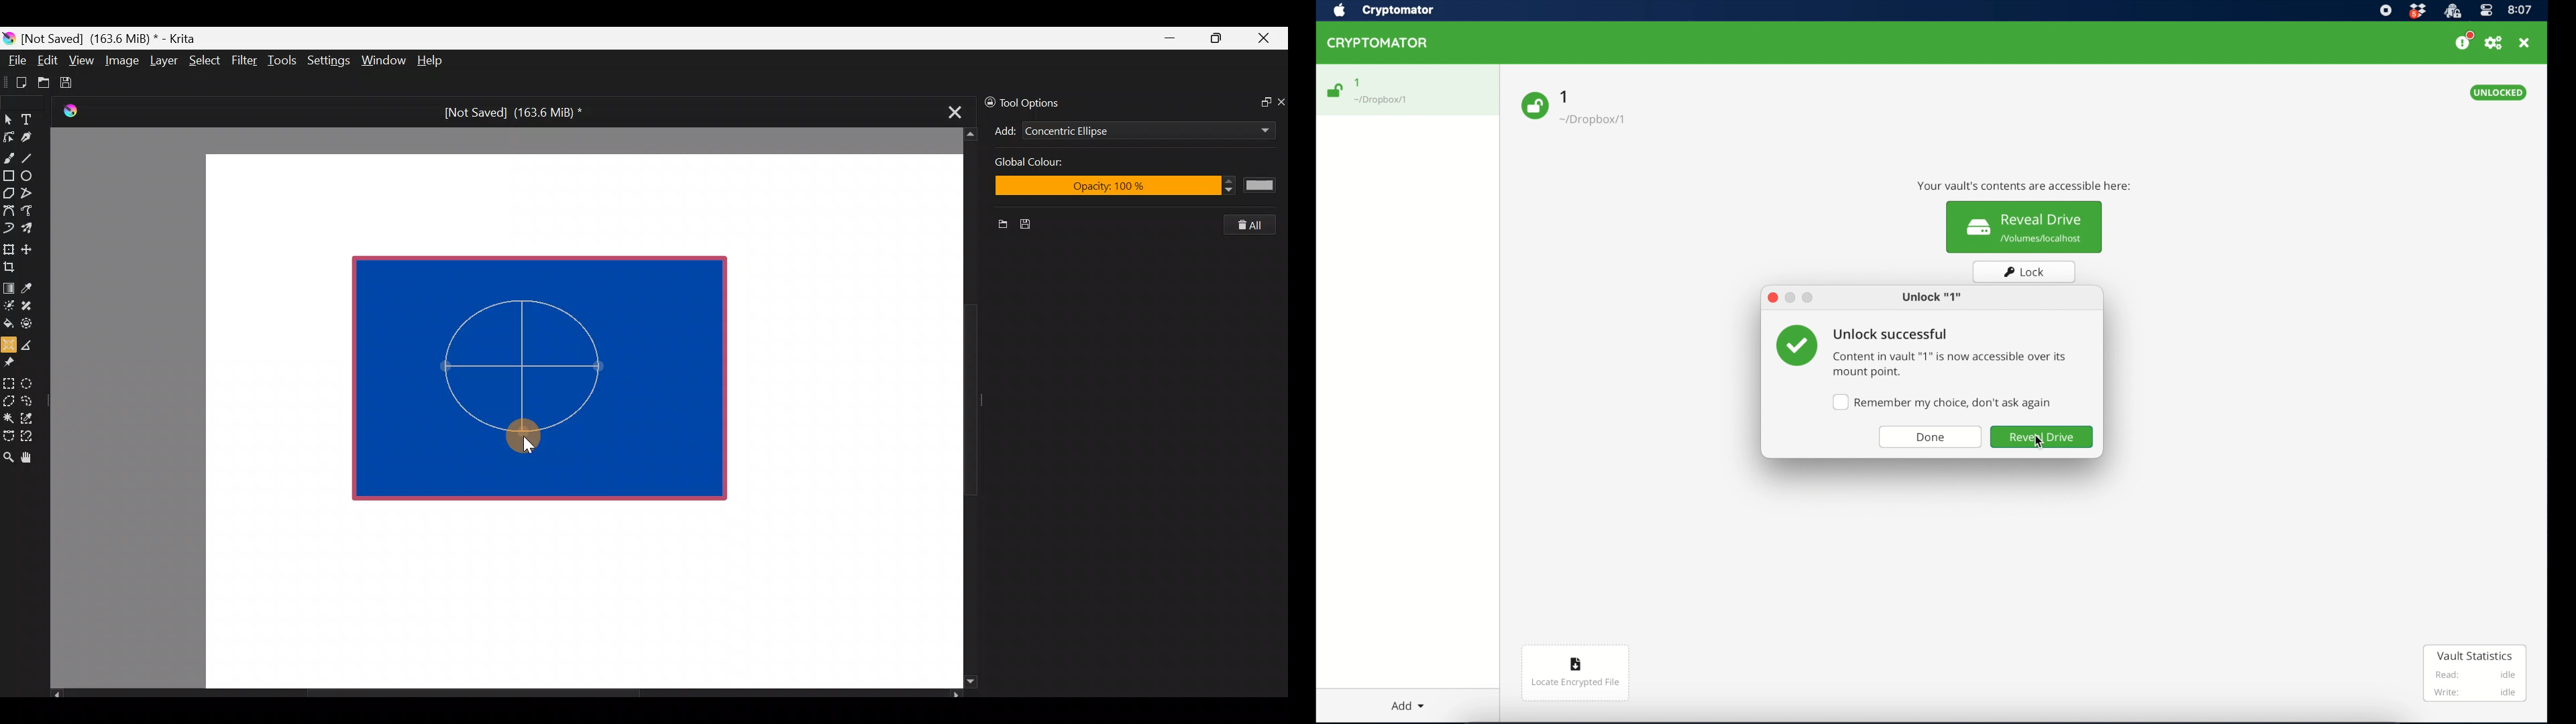 The height and width of the screenshot is (728, 2576). What do you see at coordinates (162, 64) in the screenshot?
I see `Layer` at bounding box center [162, 64].